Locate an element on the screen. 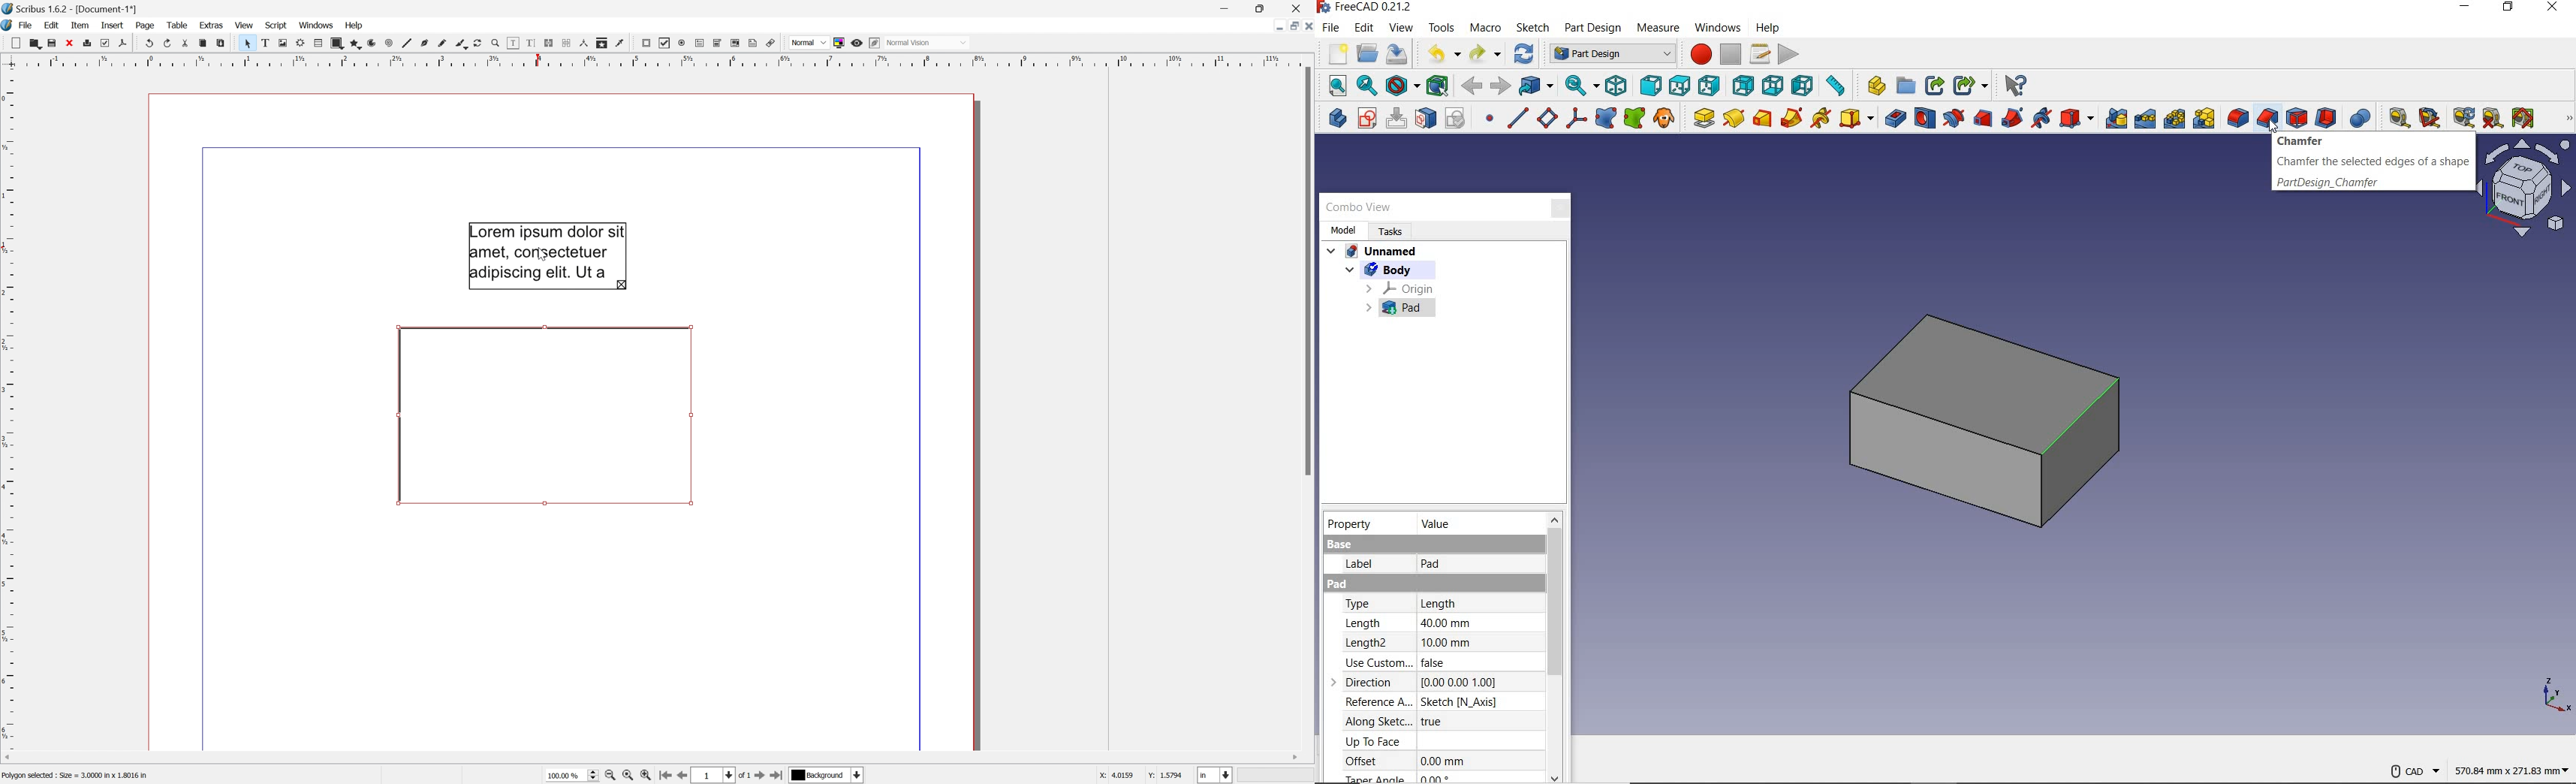 Image resolution: width=2576 pixels, height=784 pixels. Restore Down is located at coordinates (1260, 6).